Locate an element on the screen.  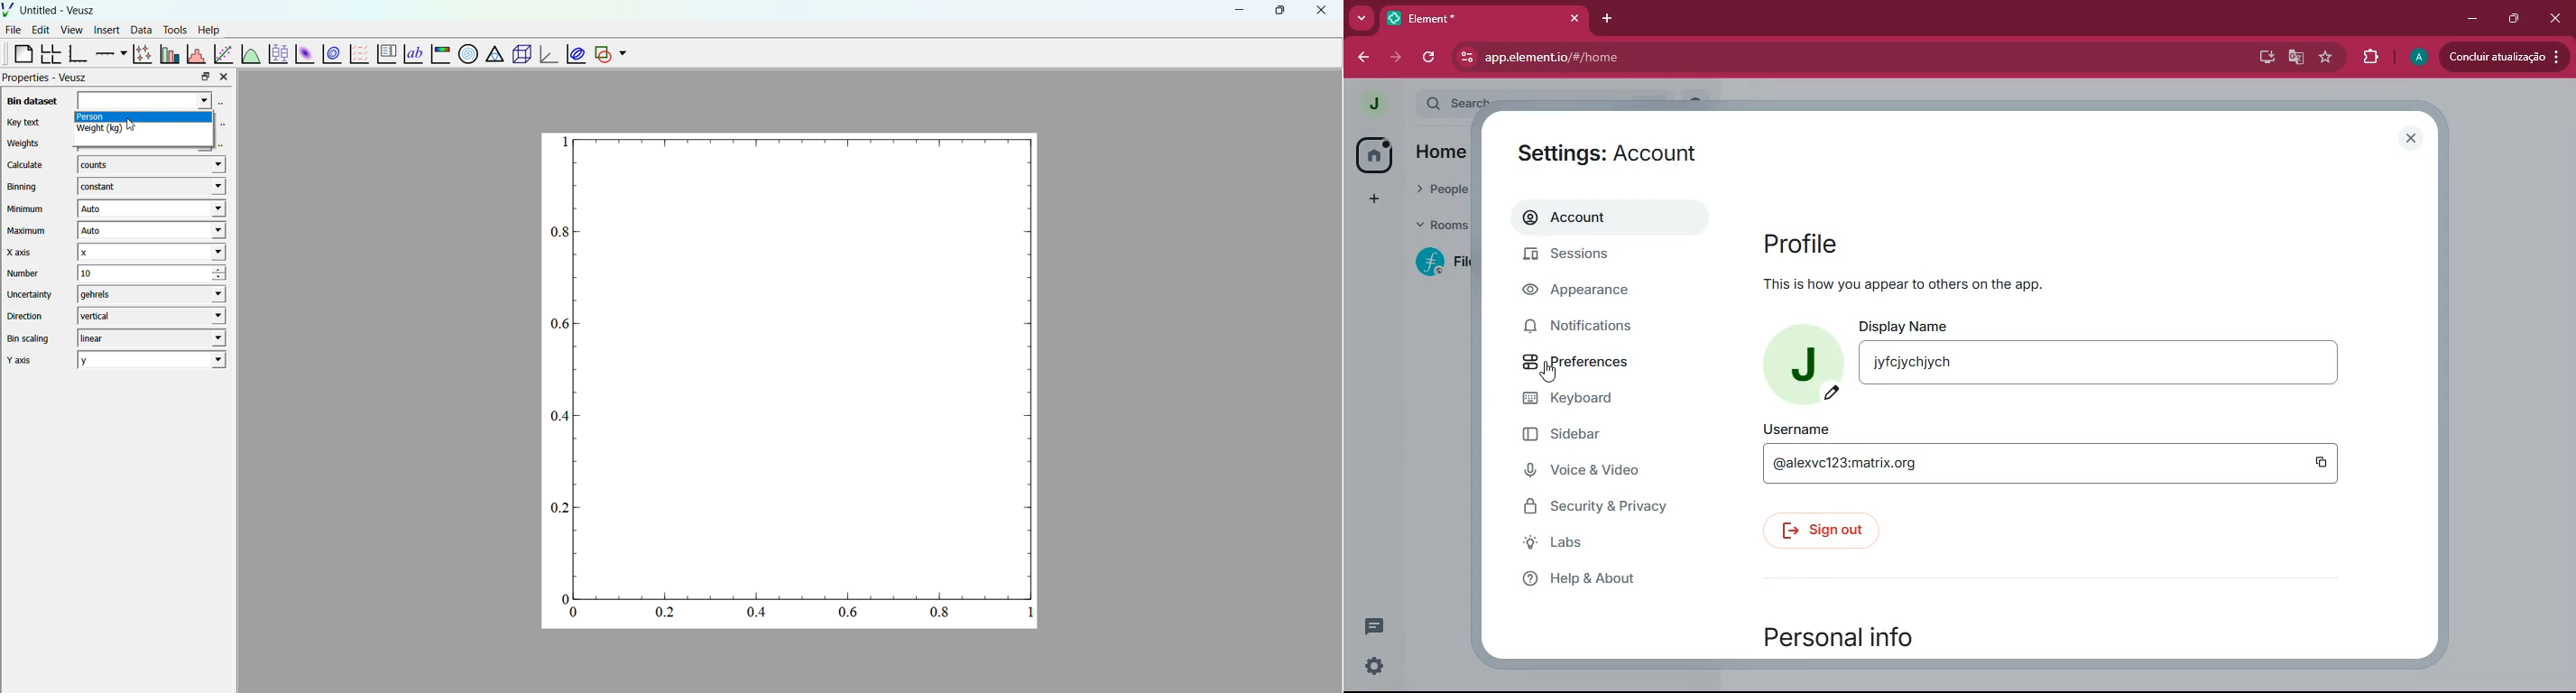
personal info is located at coordinates (1863, 636).